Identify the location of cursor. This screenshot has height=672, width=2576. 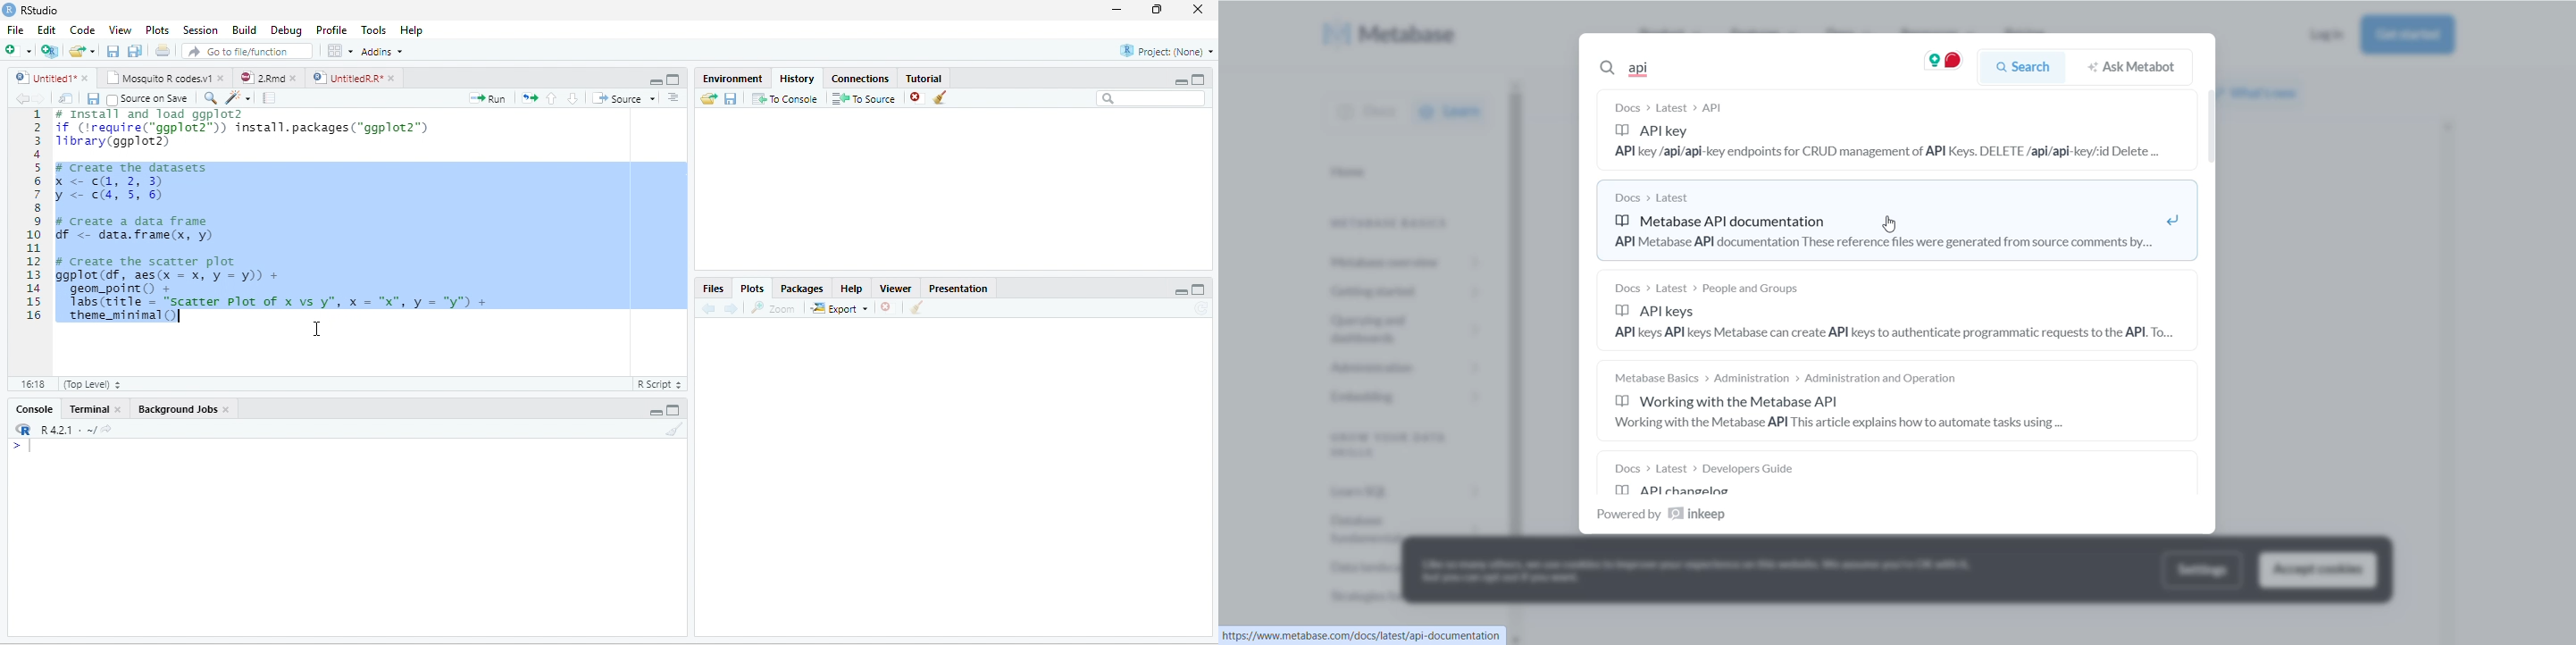
(316, 327).